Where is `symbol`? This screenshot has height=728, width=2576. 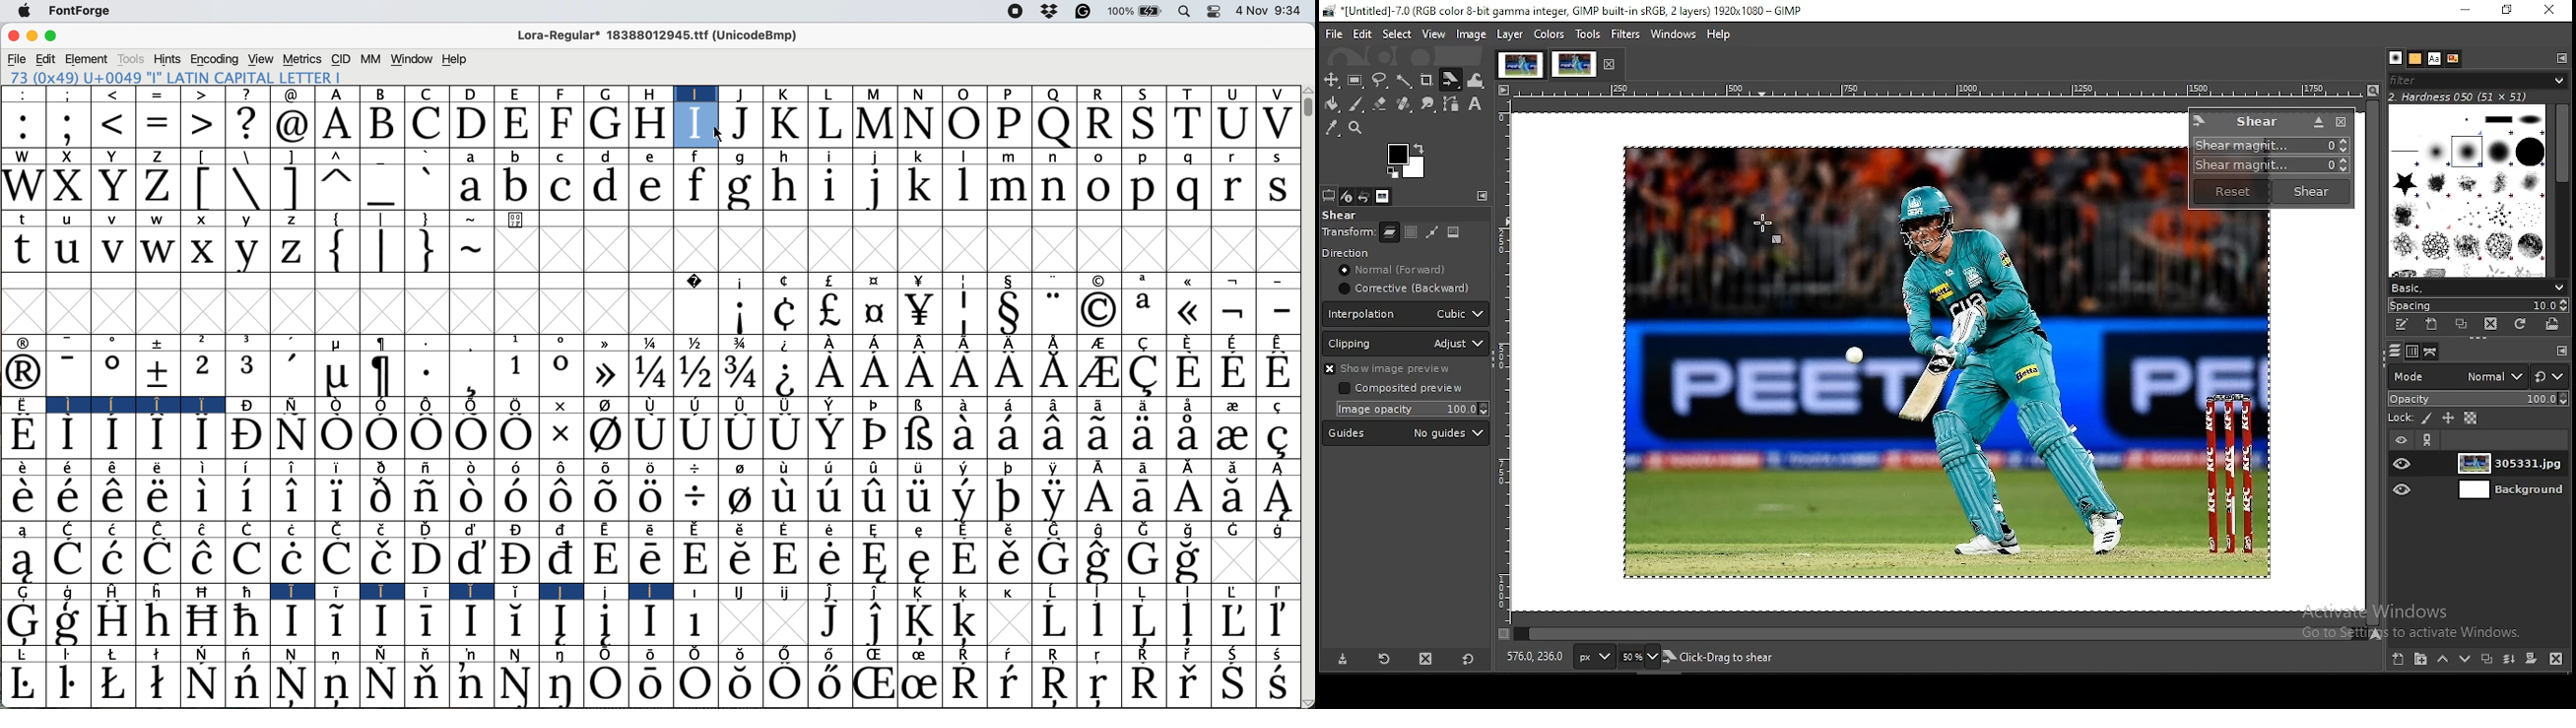 symbol is located at coordinates (426, 405).